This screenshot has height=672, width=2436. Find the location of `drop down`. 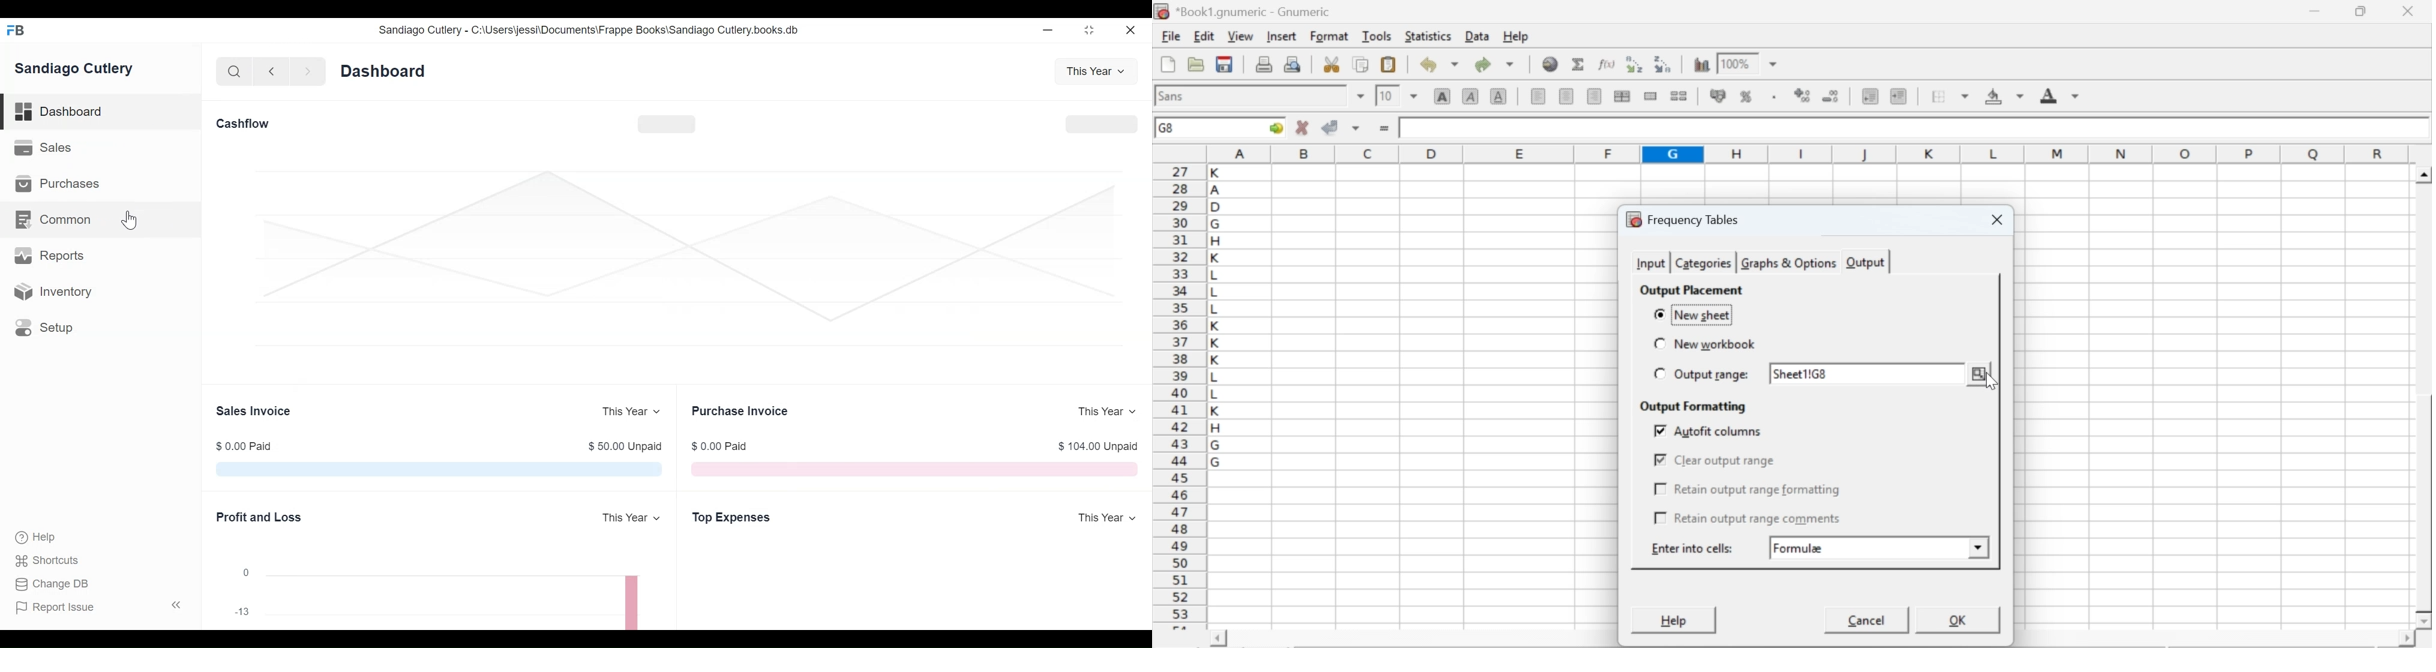

drop down is located at coordinates (1978, 545).